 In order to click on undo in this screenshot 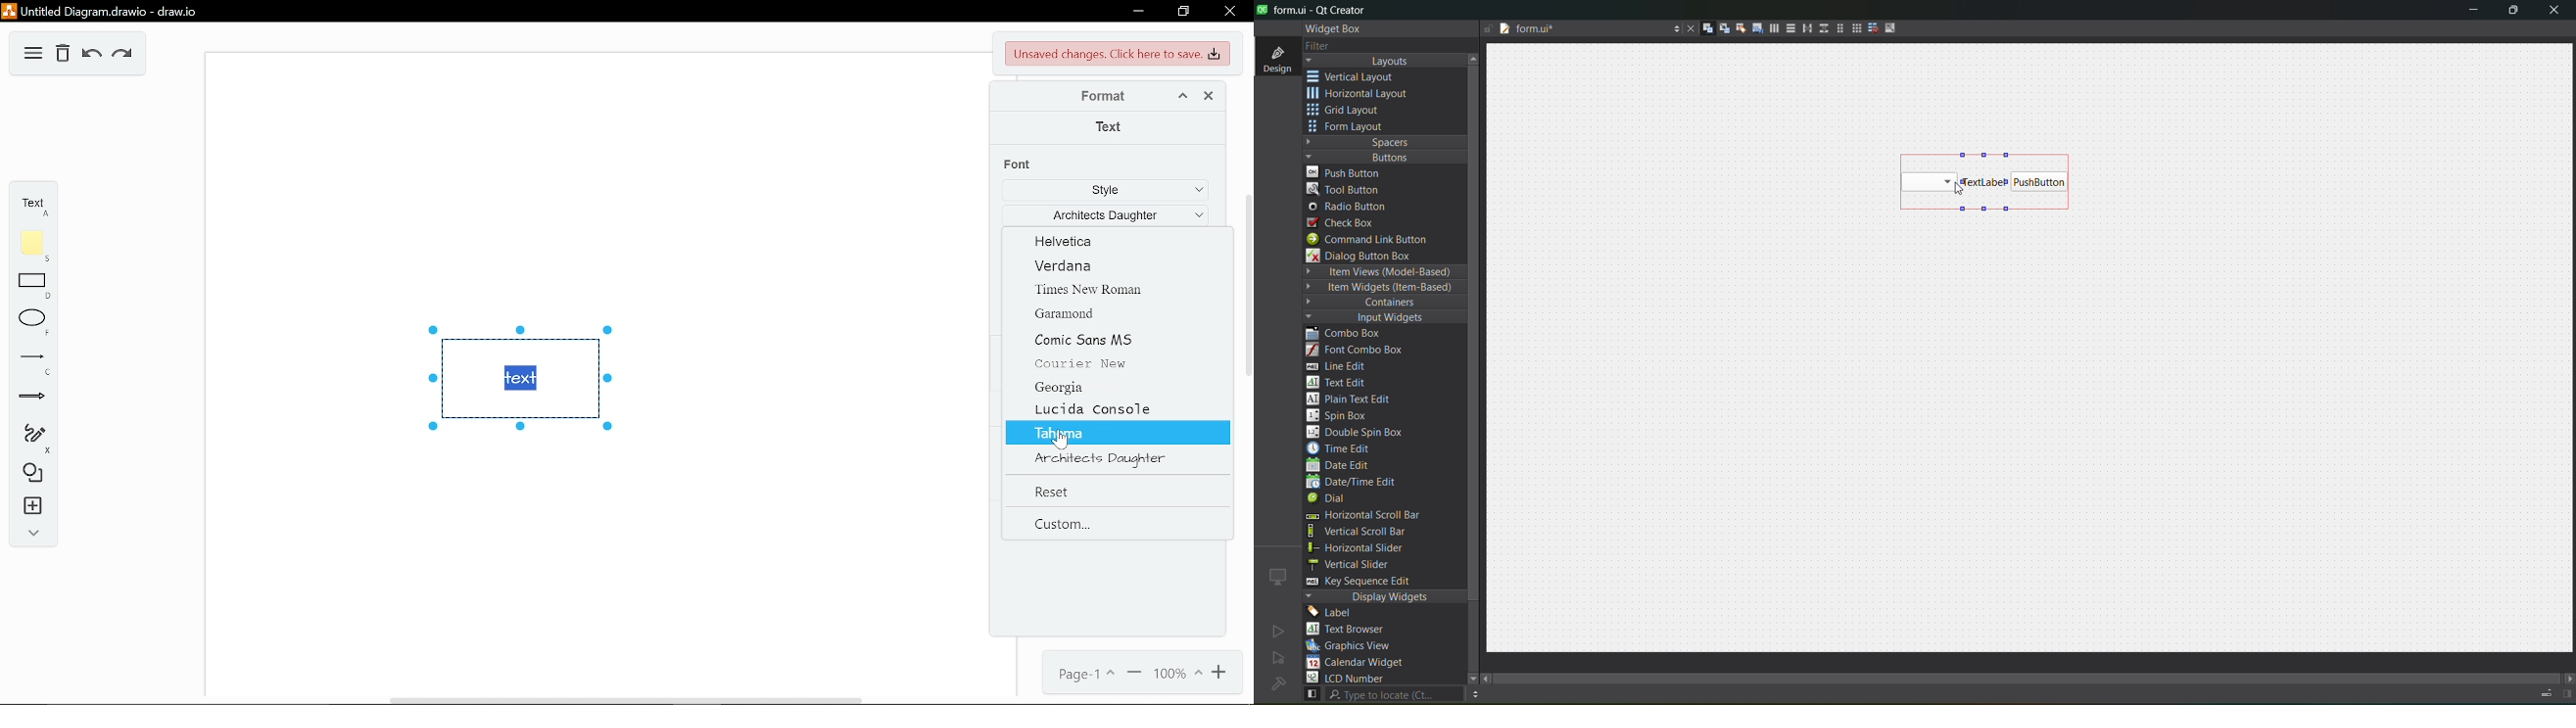, I will do `click(90, 55)`.